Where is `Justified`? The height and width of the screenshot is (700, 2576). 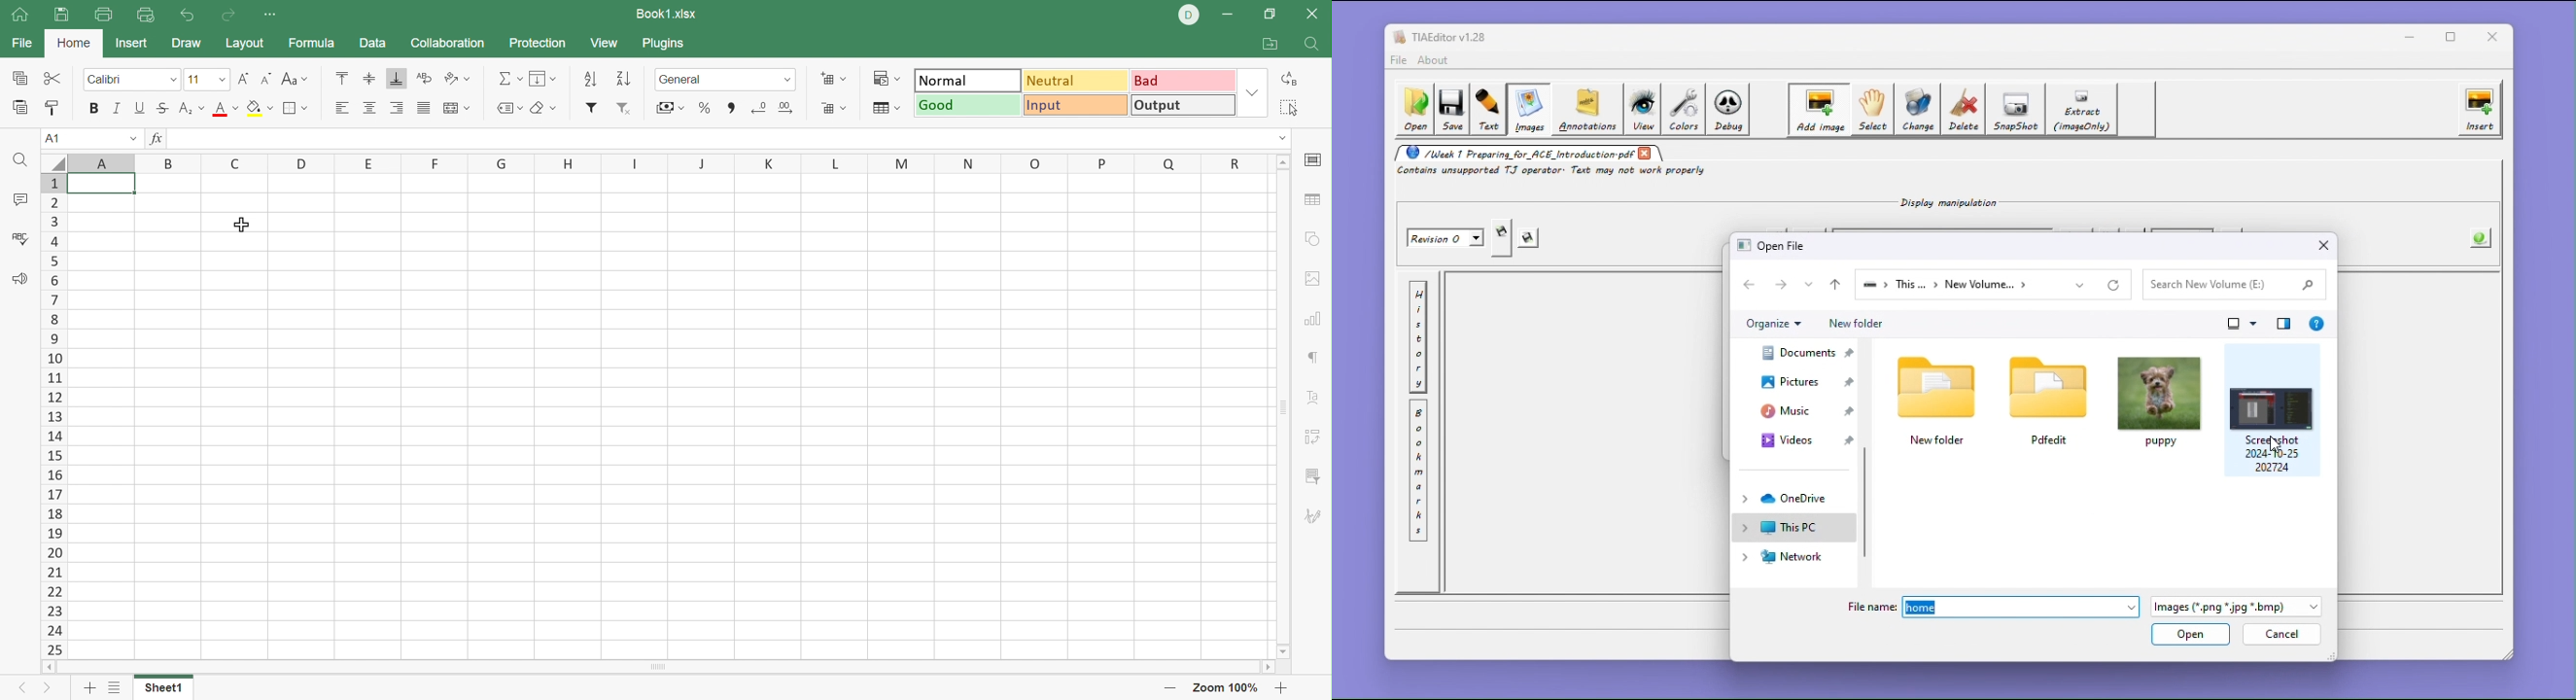
Justified is located at coordinates (422, 108).